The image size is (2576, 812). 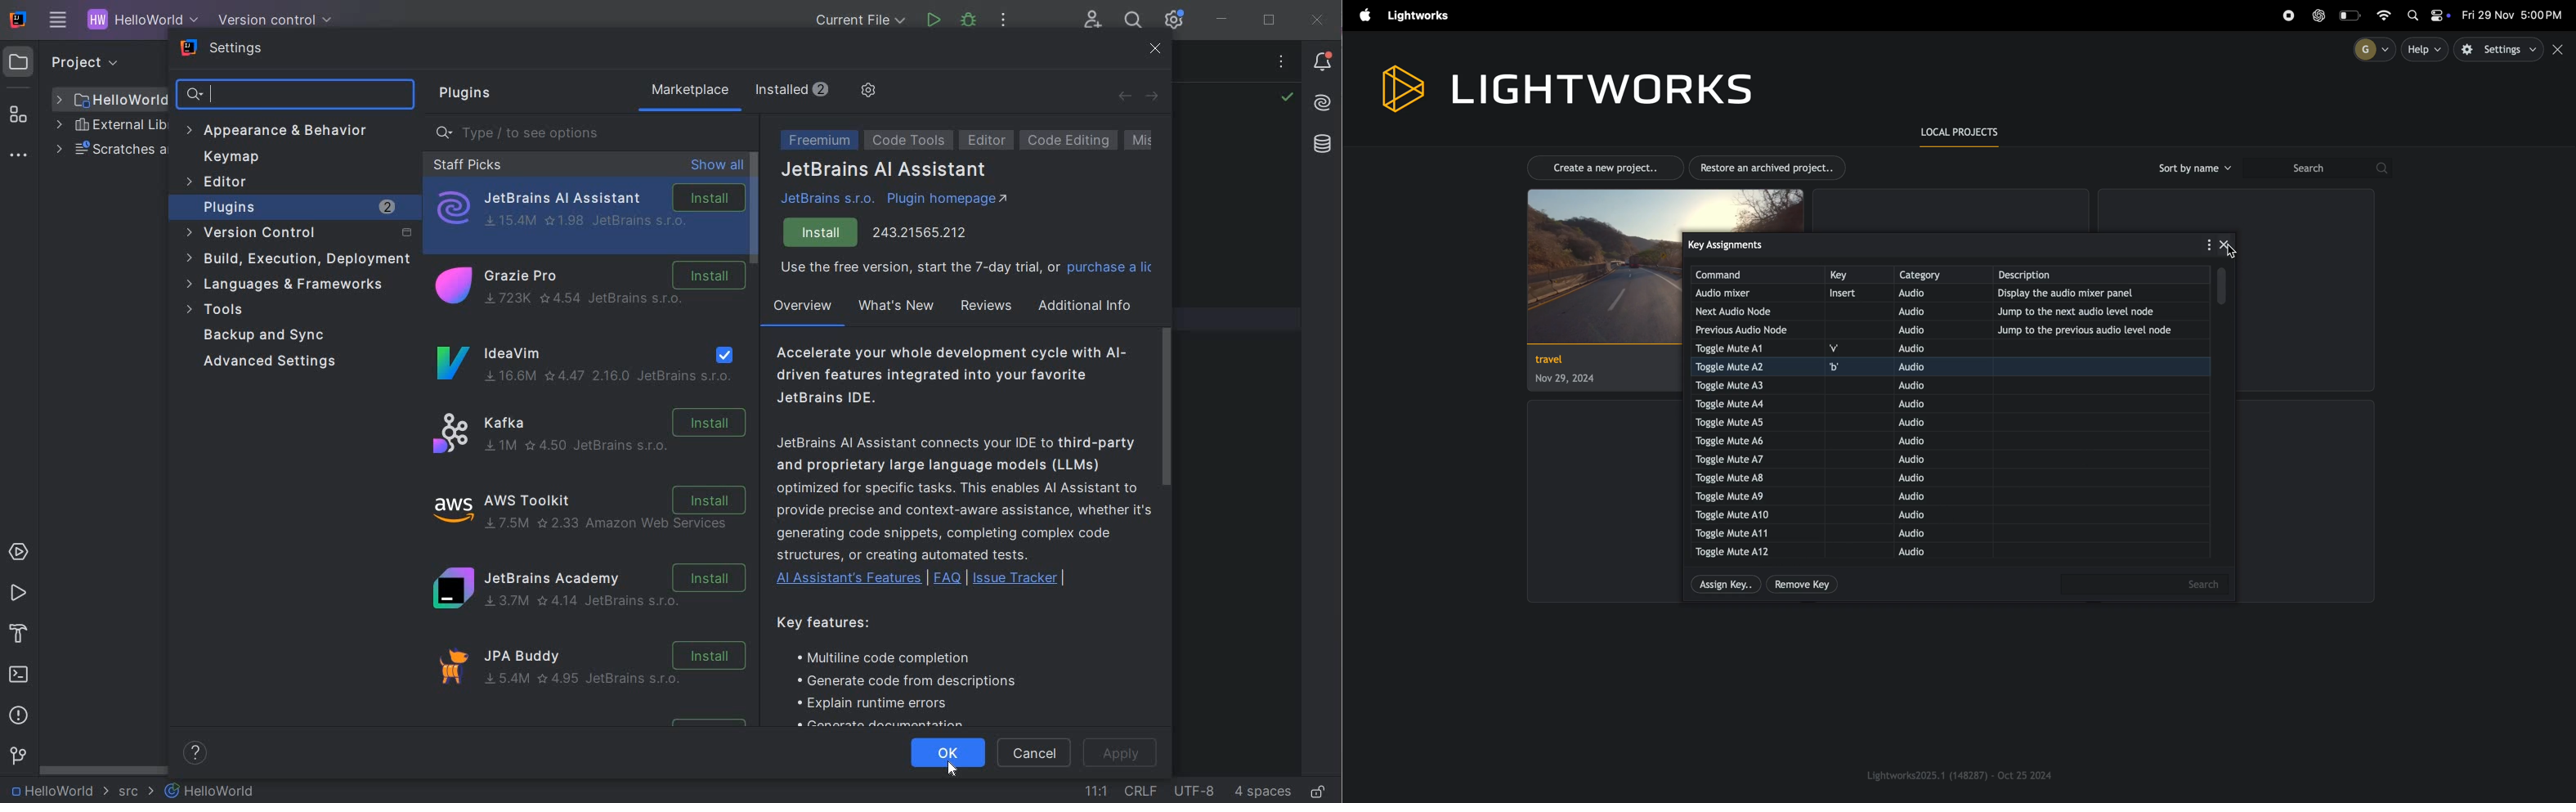 I want to click on search settings, so click(x=298, y=95).